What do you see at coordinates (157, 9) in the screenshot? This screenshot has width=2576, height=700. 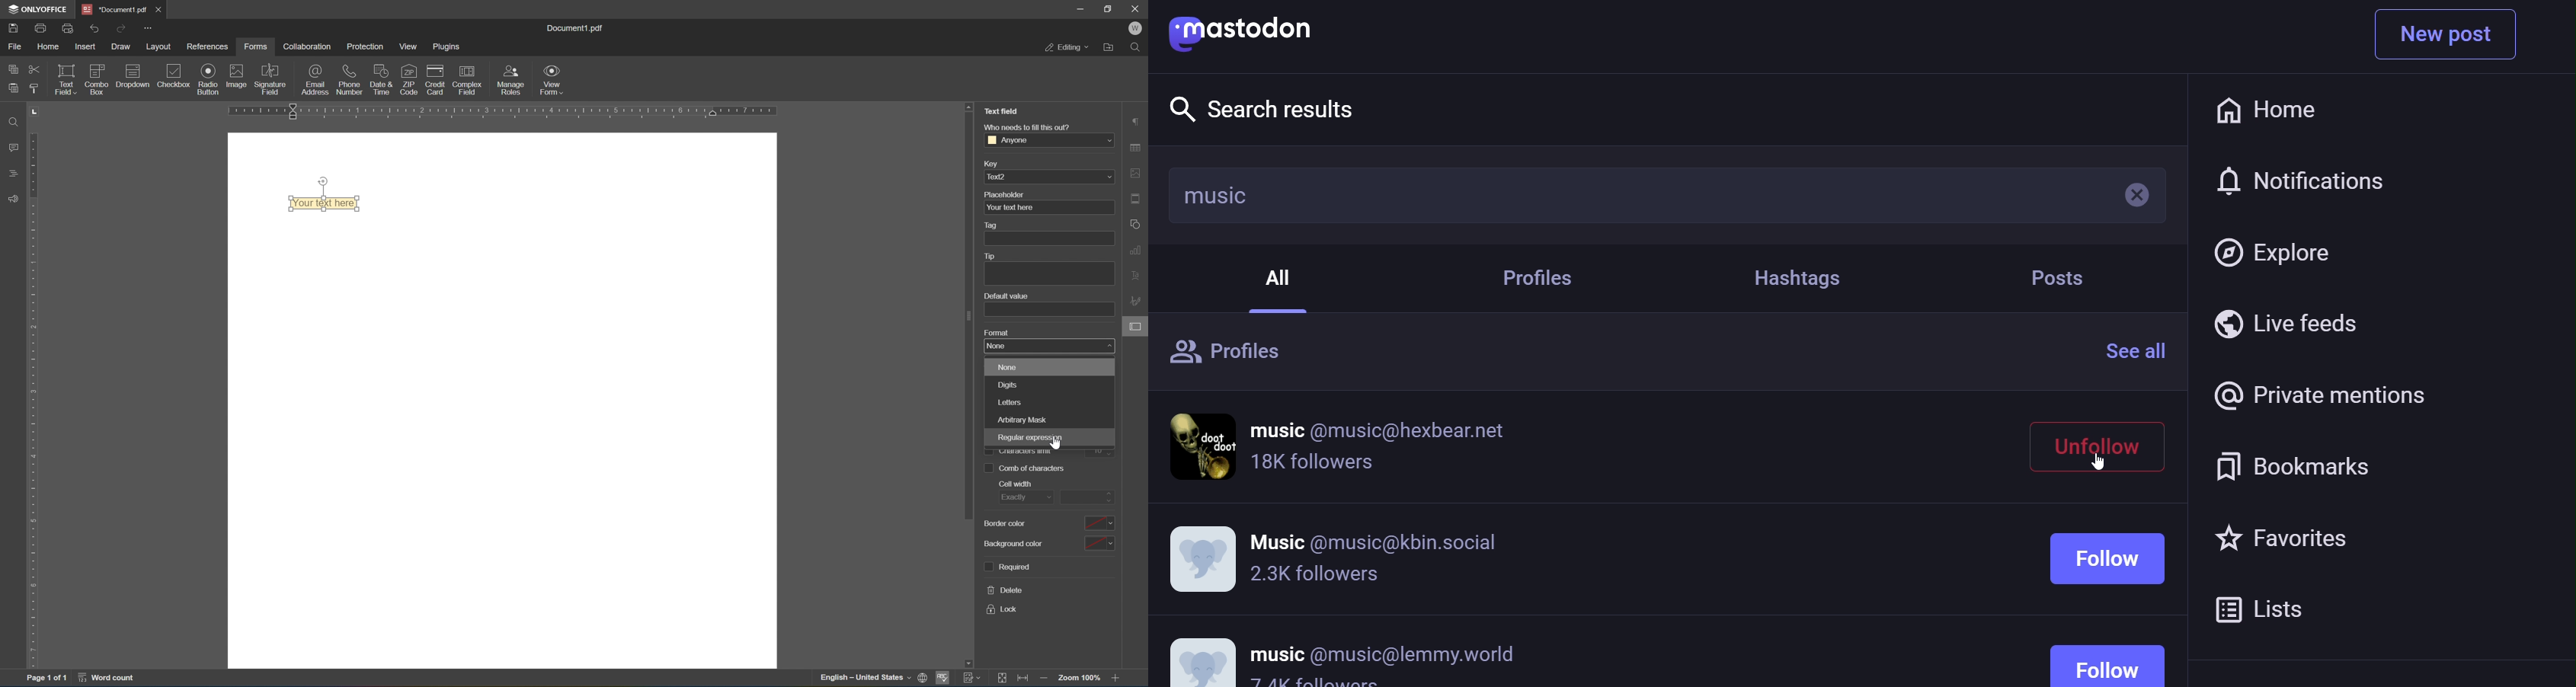 I see `close` at bounding box center [157, 9].